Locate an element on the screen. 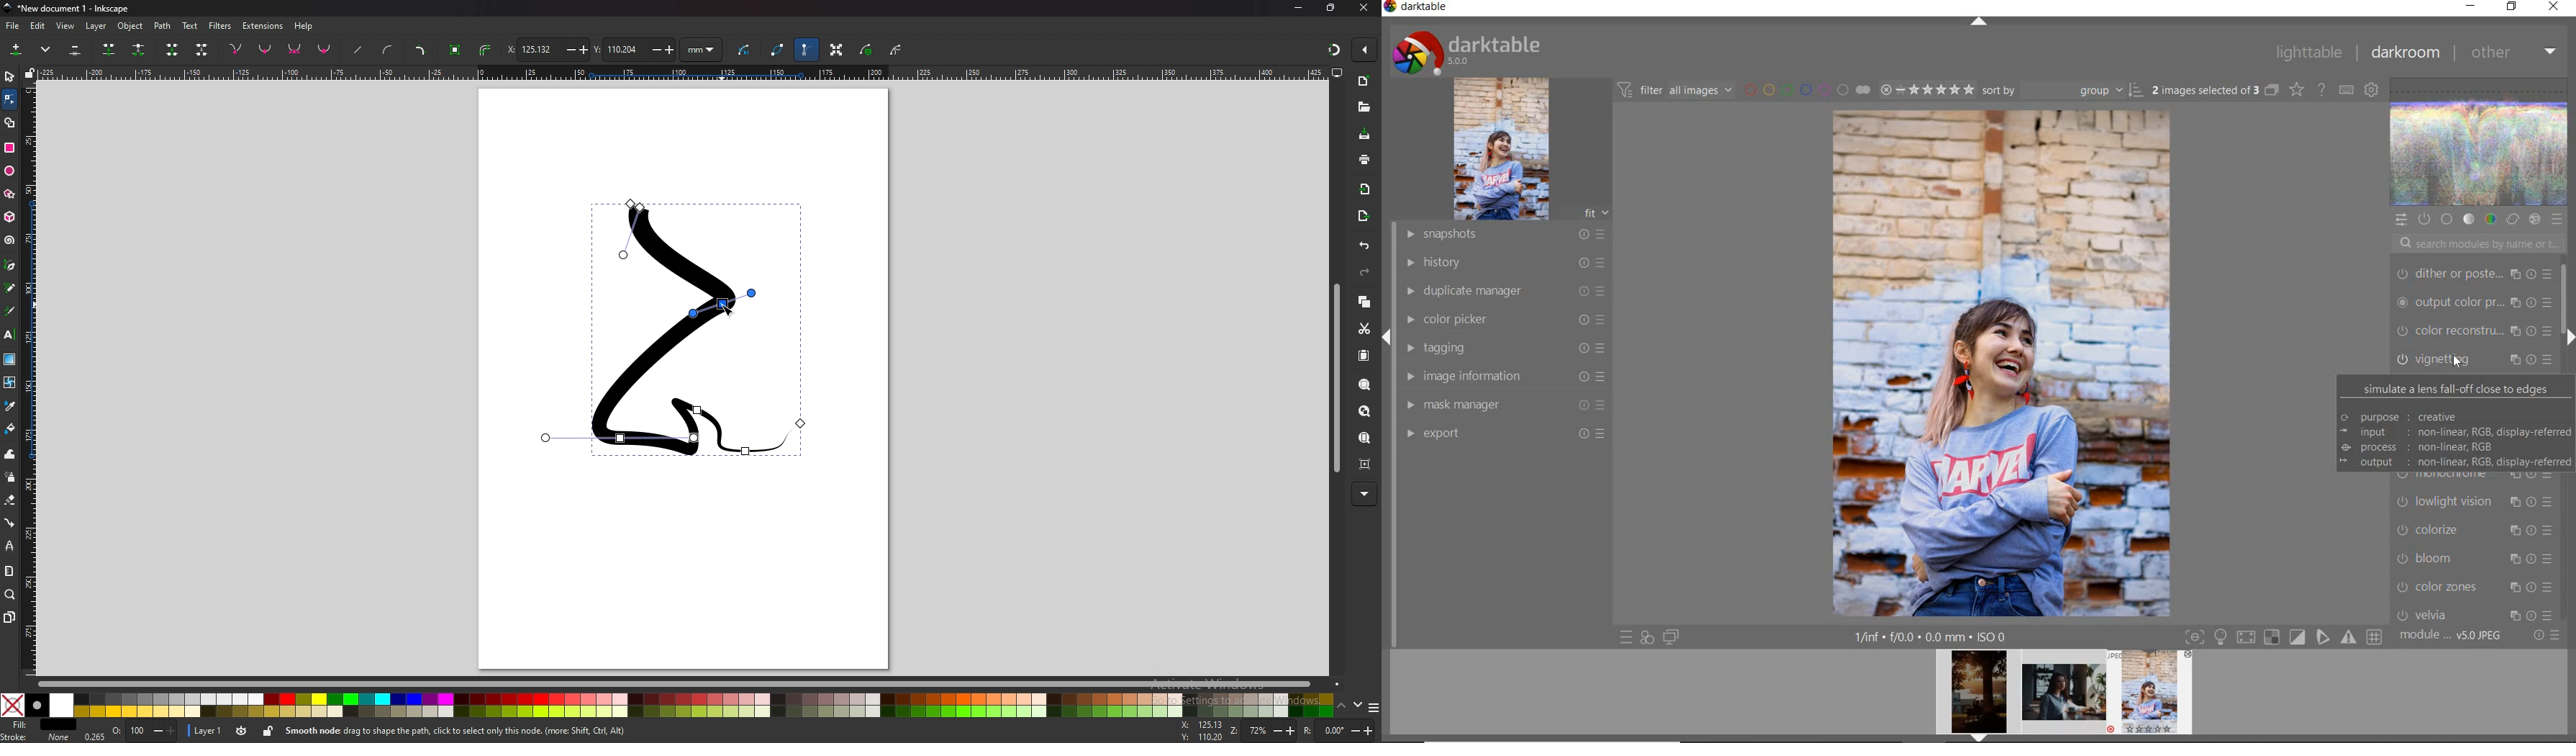 This screenshot has width=2576, height=756. rotation is located at coordinates (1339, 730).